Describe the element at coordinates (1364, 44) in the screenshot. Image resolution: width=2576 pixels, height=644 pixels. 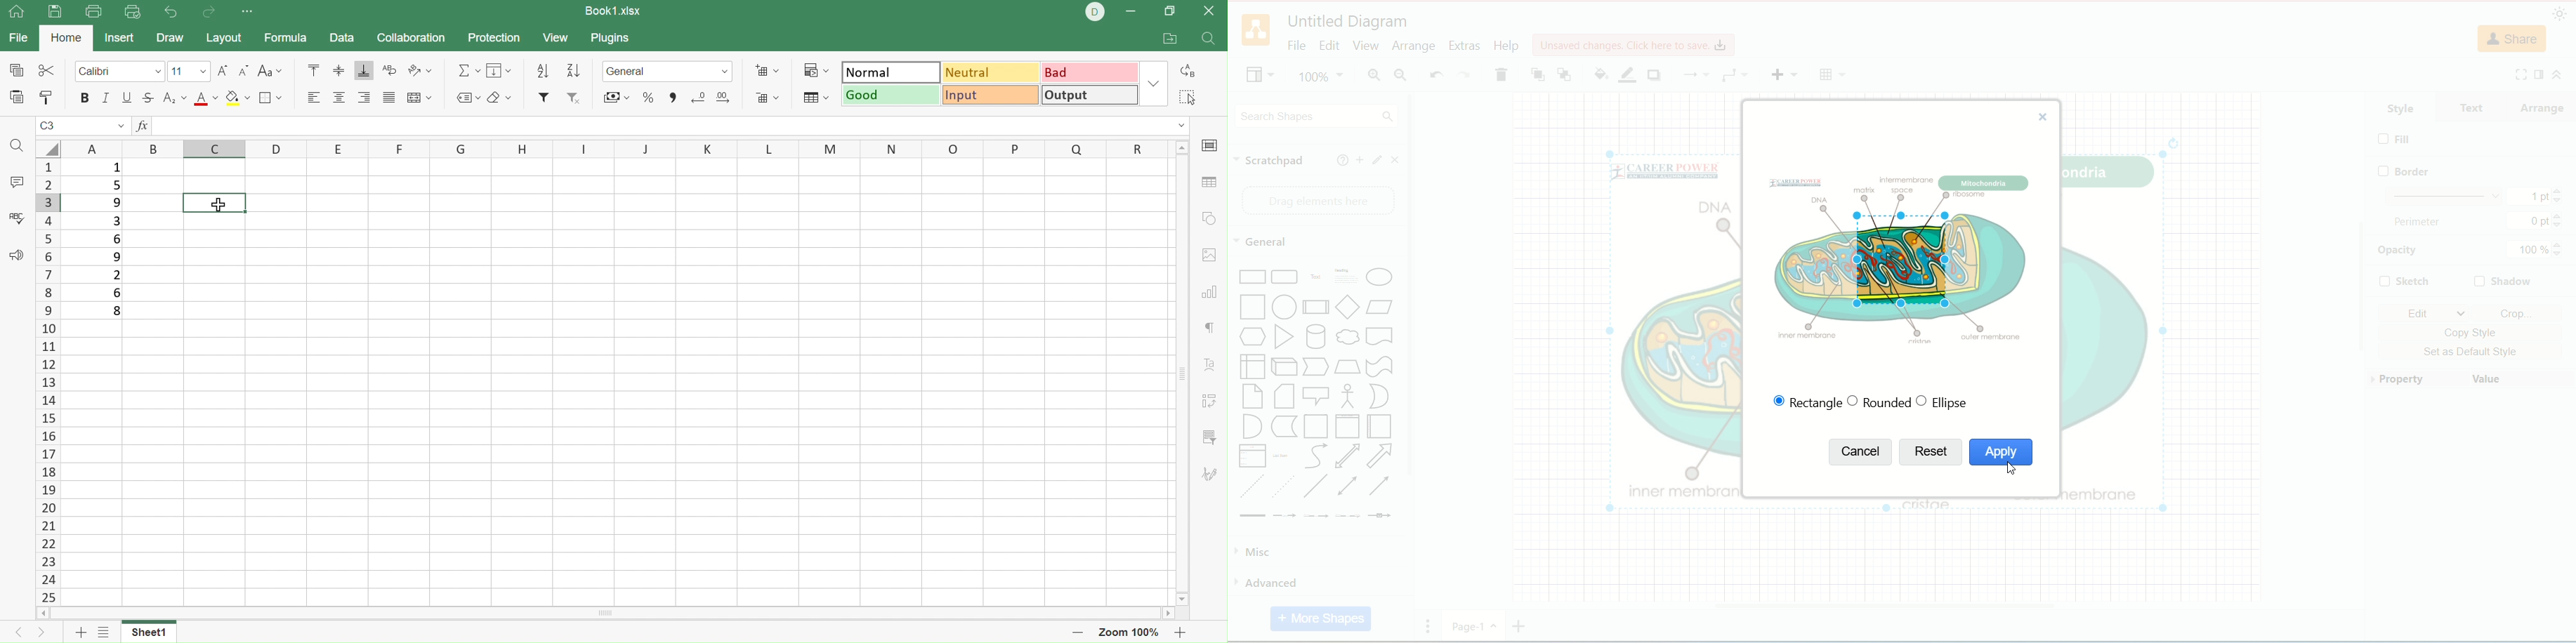
I see `view` at that location.